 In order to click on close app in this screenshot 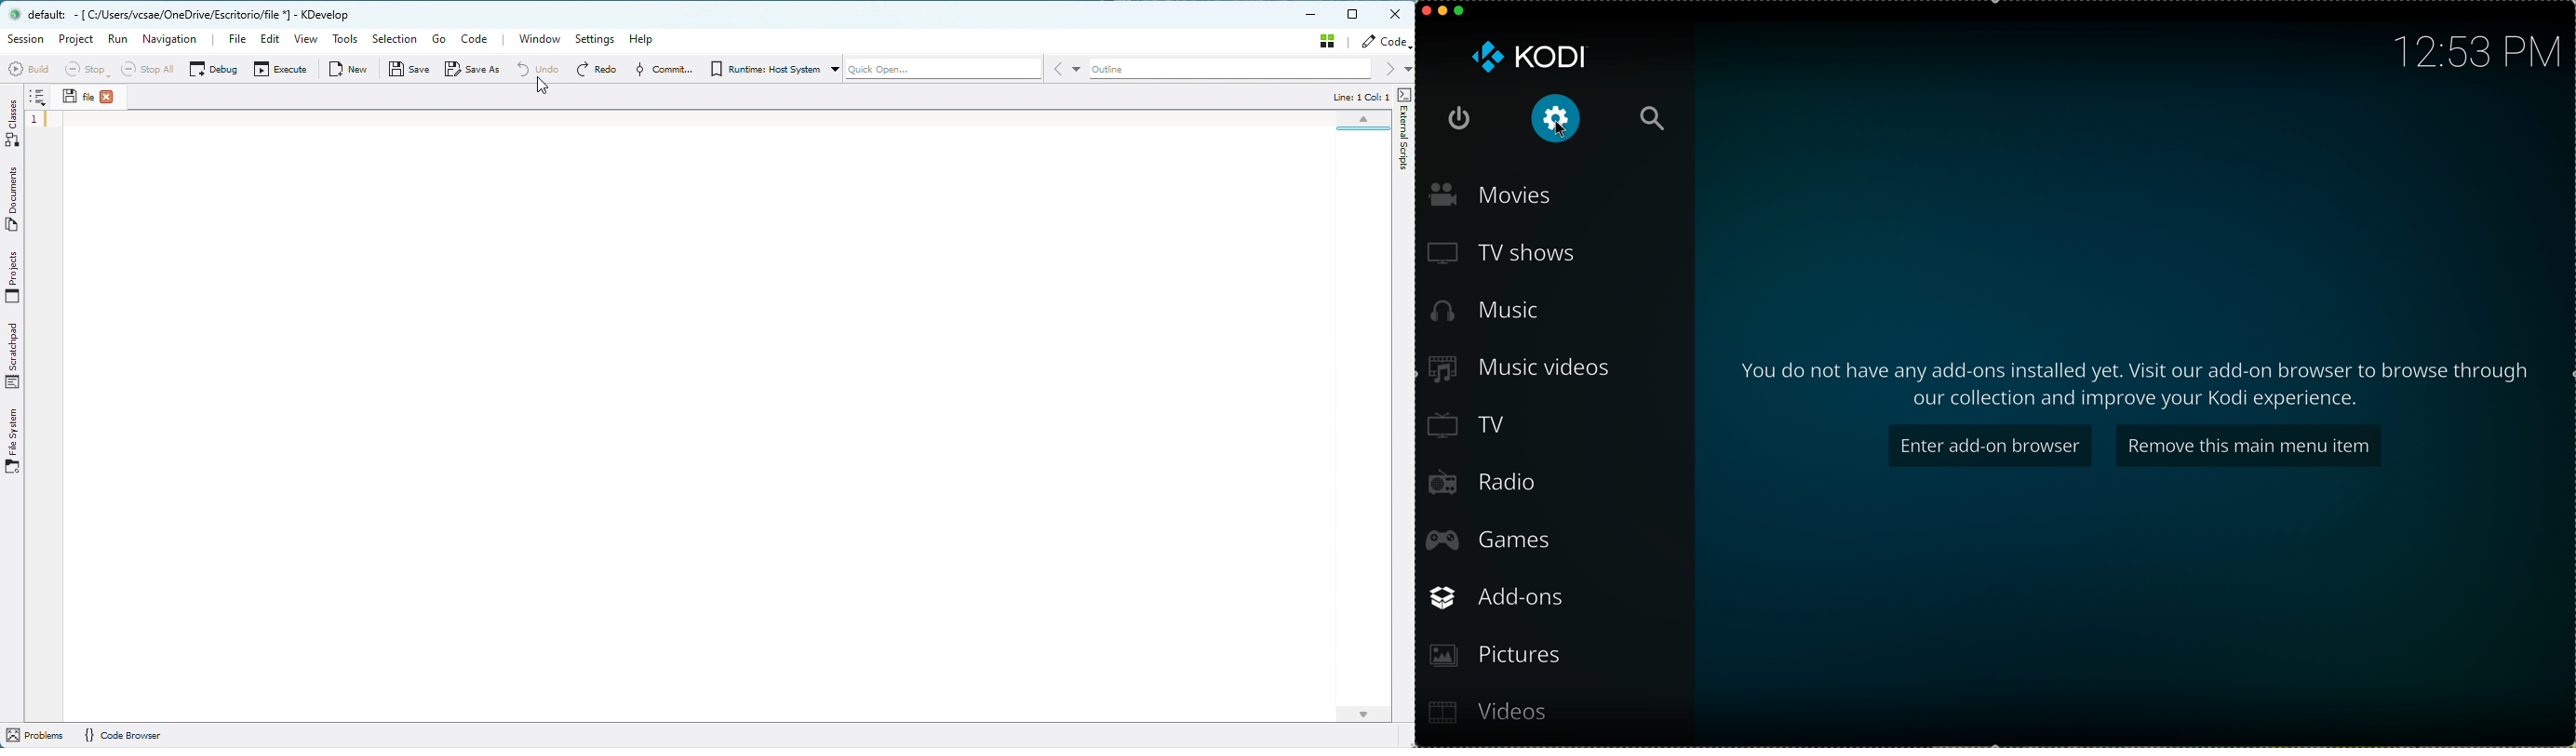, I will do `click(1425, 8)`.